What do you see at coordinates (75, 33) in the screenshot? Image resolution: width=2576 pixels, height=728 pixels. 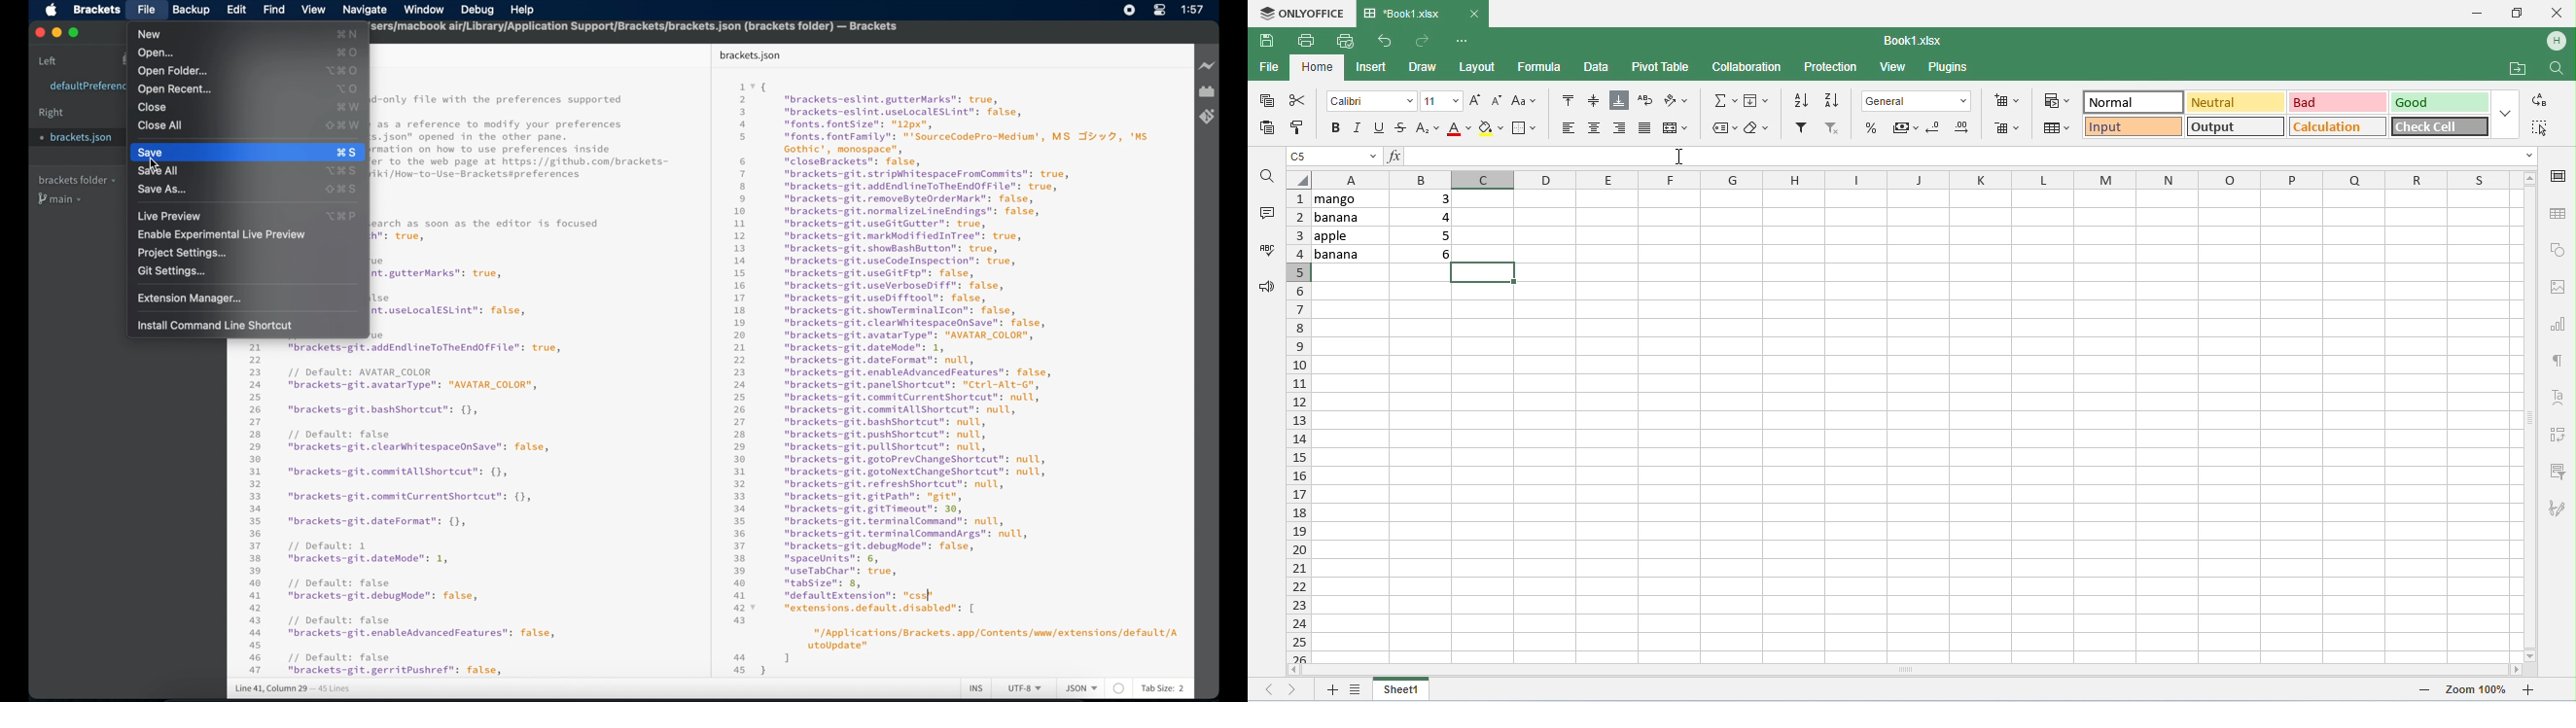 I see `maximize` at bounding box center [75, 33].